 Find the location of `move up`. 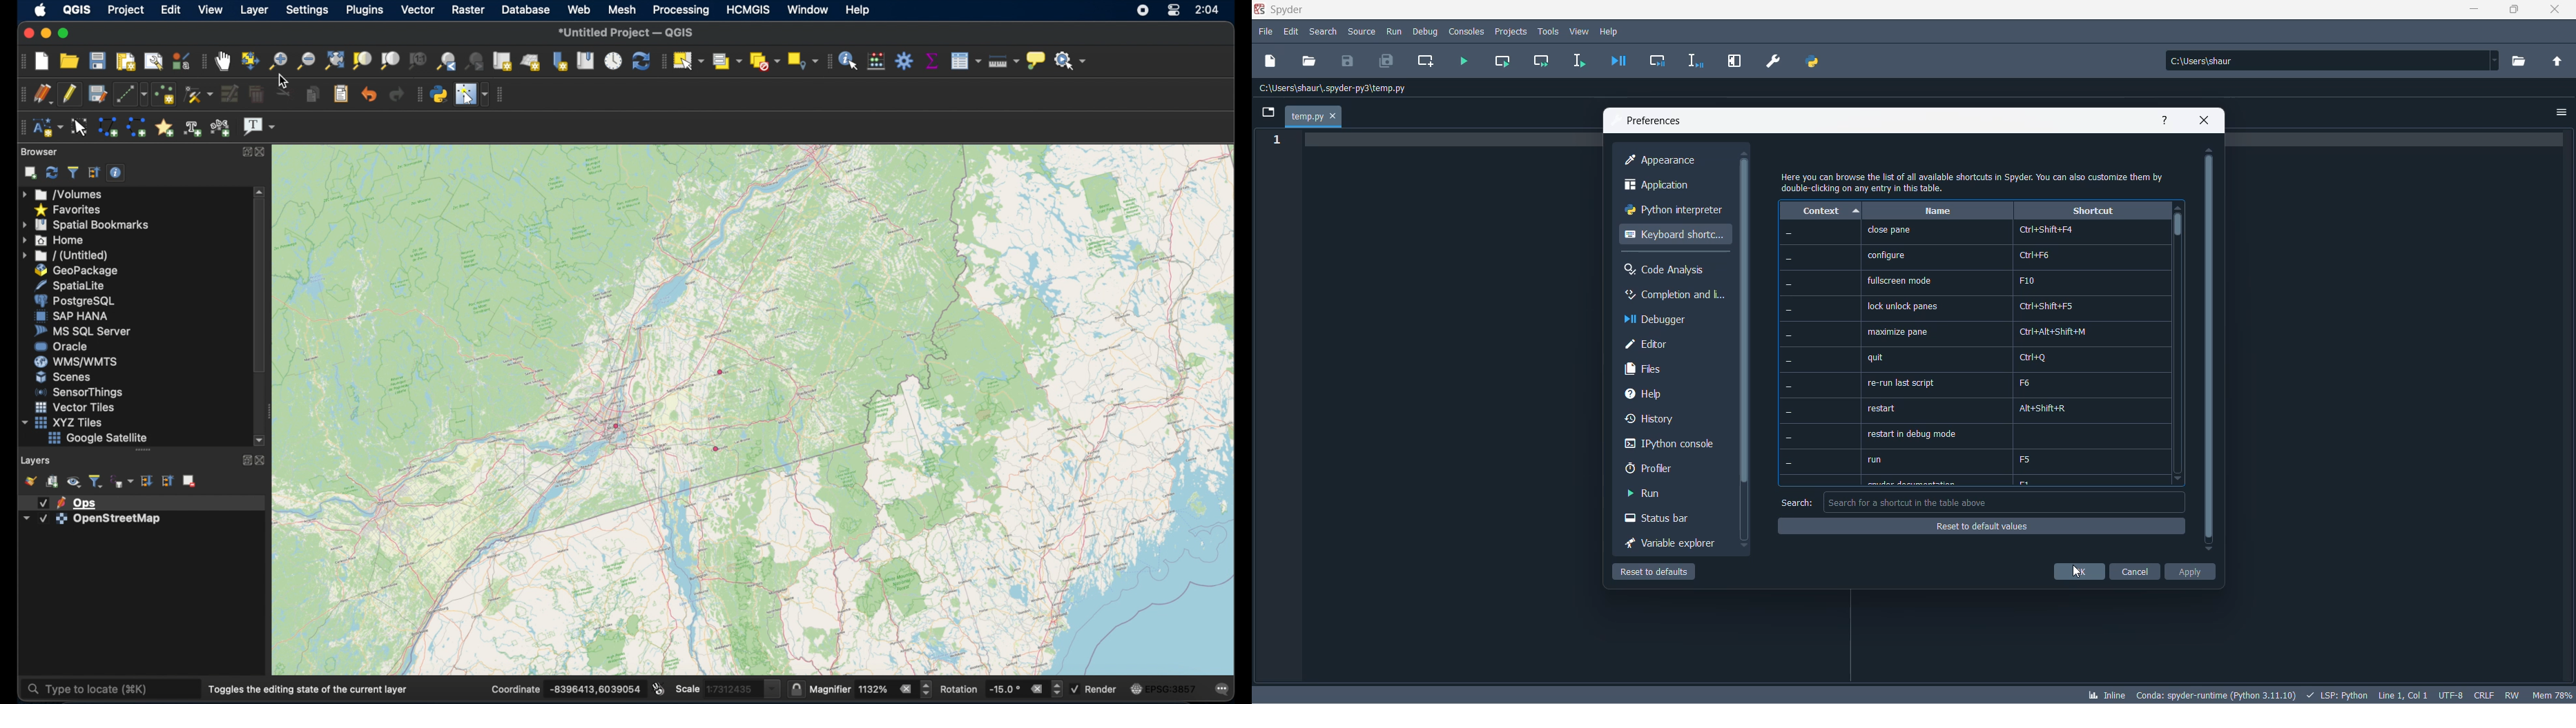

move up is located at coordinates (1745, 153).